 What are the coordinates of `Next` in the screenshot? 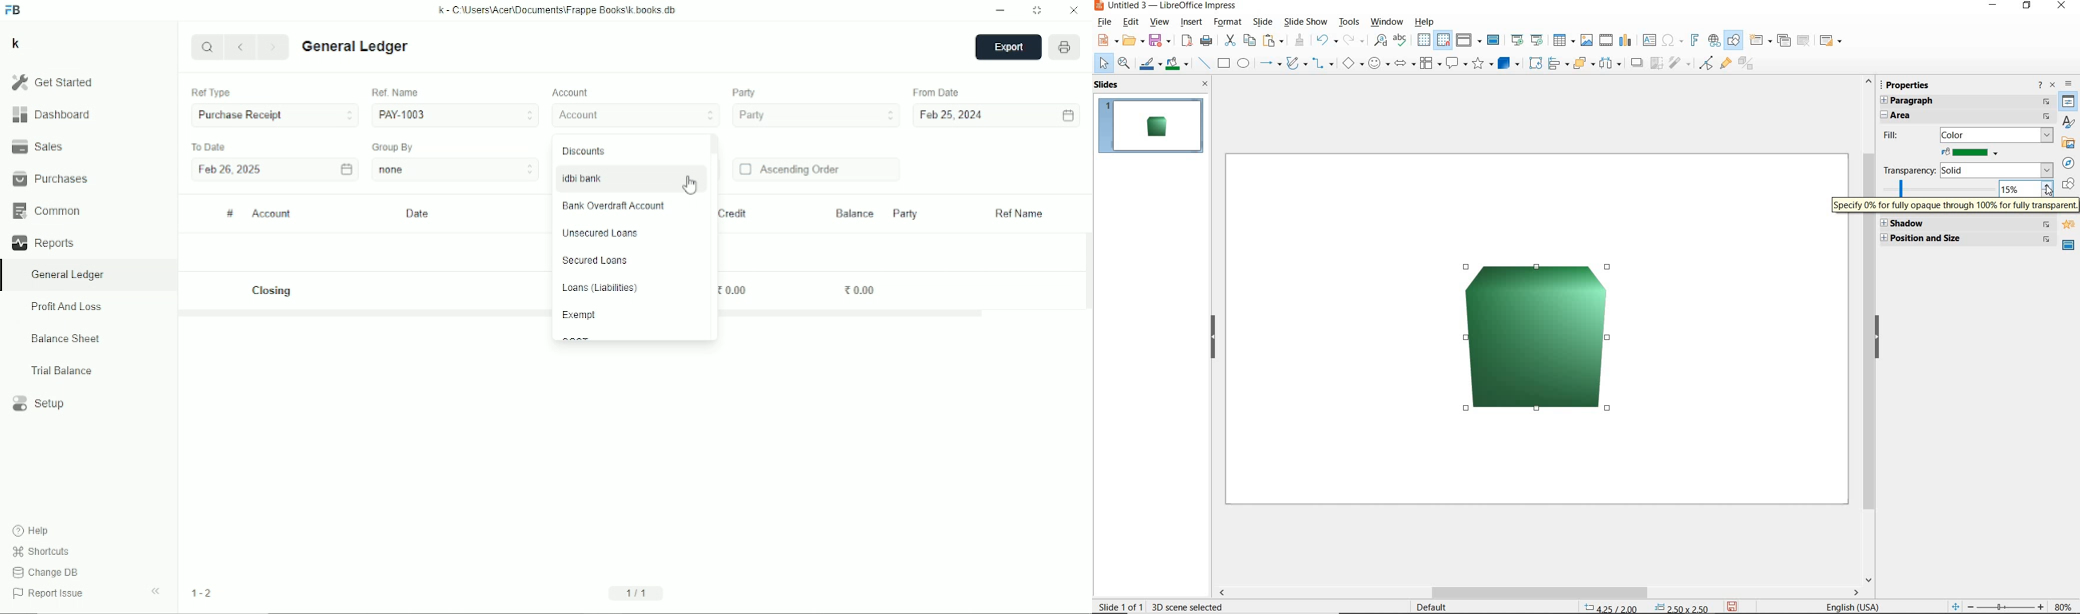 It's located at (275, 48).